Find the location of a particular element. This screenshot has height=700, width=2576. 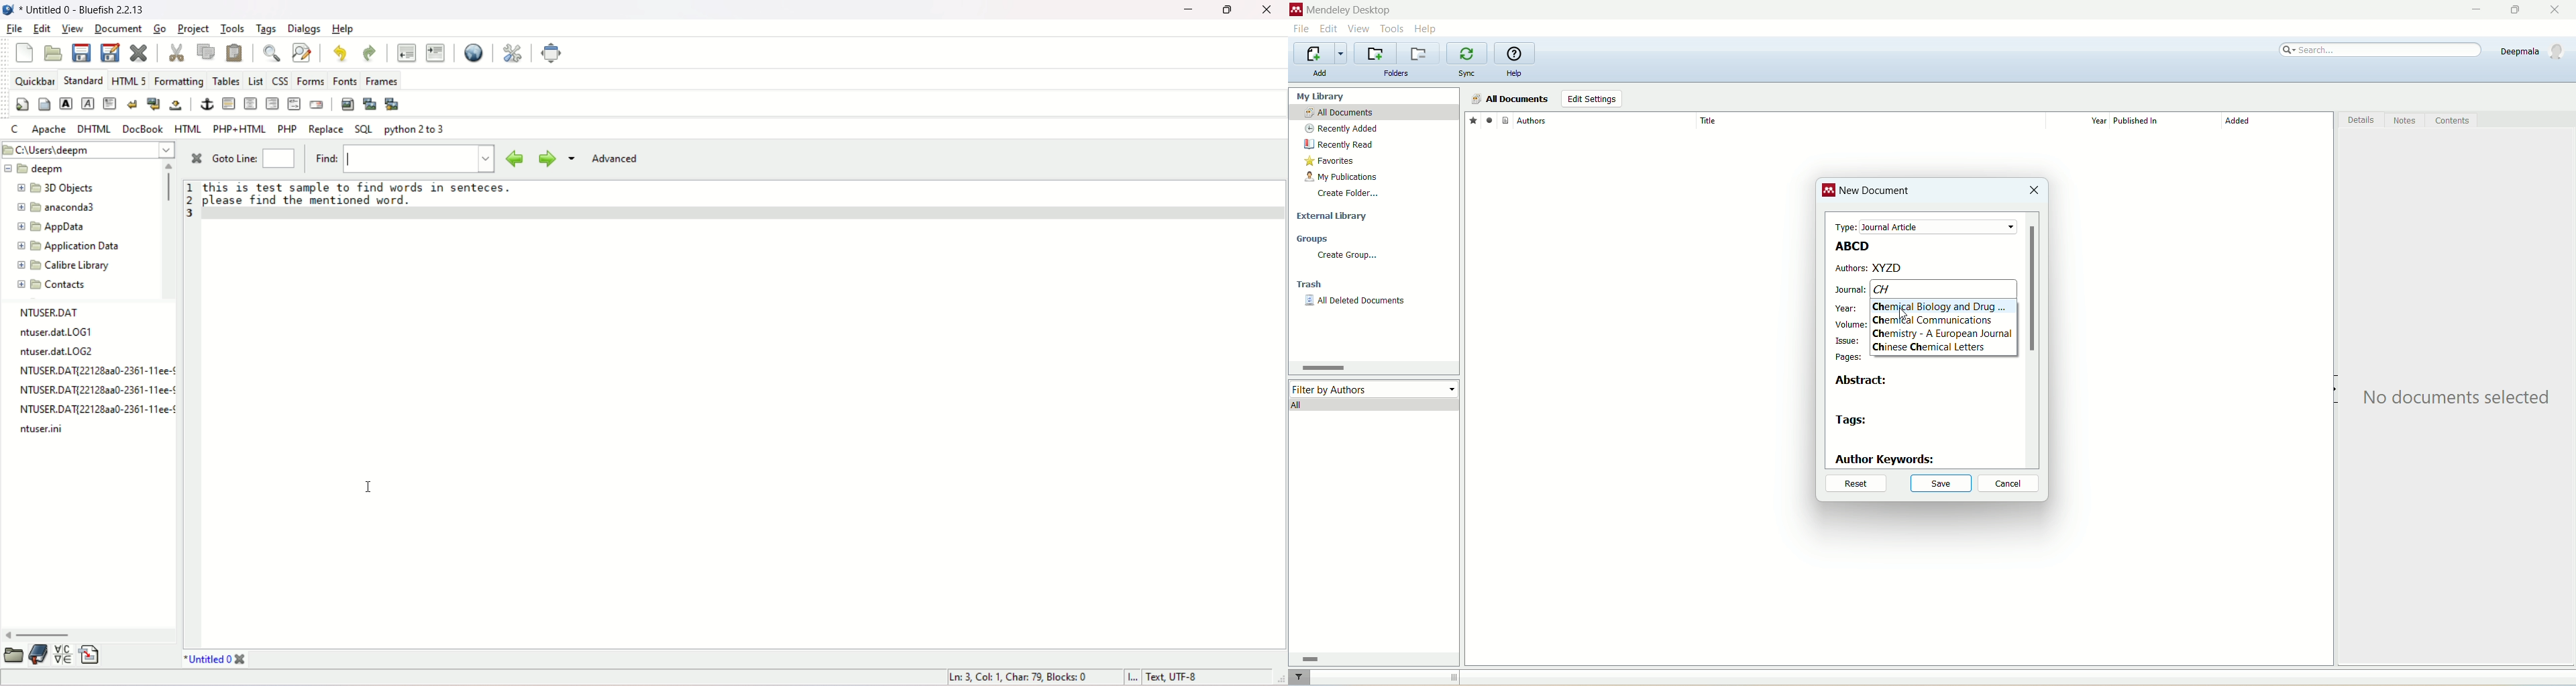

recently added is located at coordinates (1342, 129).